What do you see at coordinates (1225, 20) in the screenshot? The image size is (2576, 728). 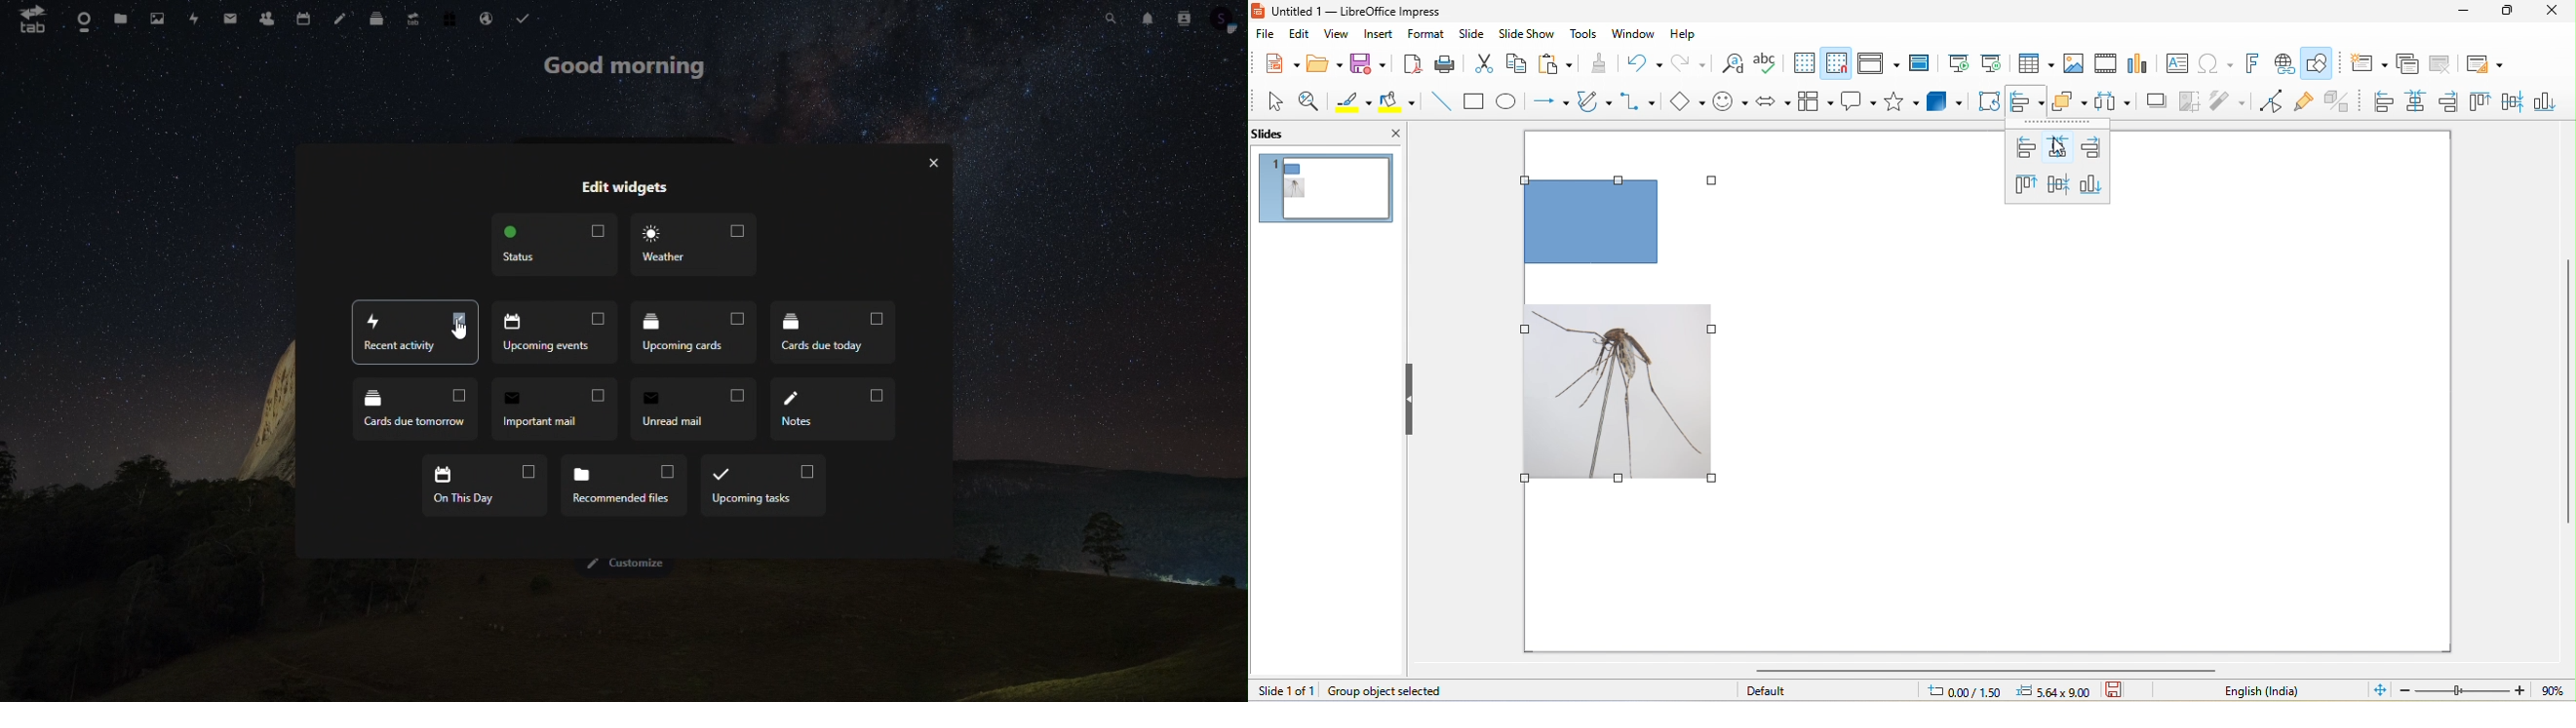 I see `profile` at bounding box center [1225, 20].